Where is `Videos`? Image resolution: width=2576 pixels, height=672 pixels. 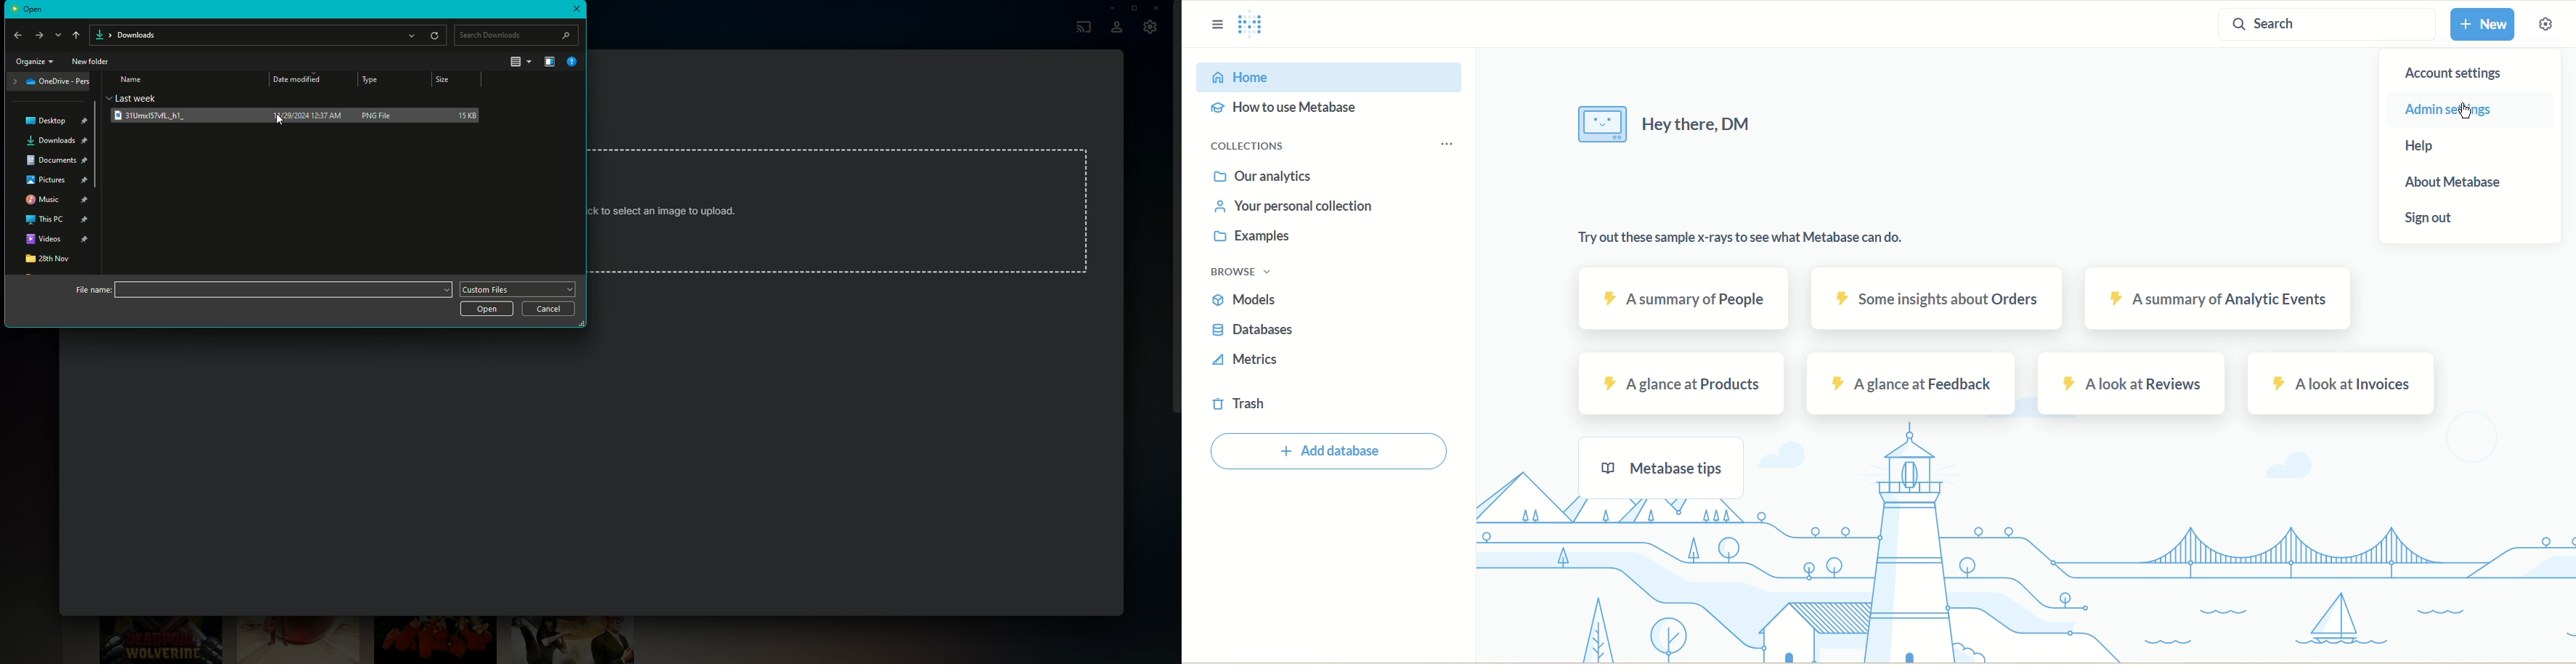
Videos is located at coordinates (57, 241).